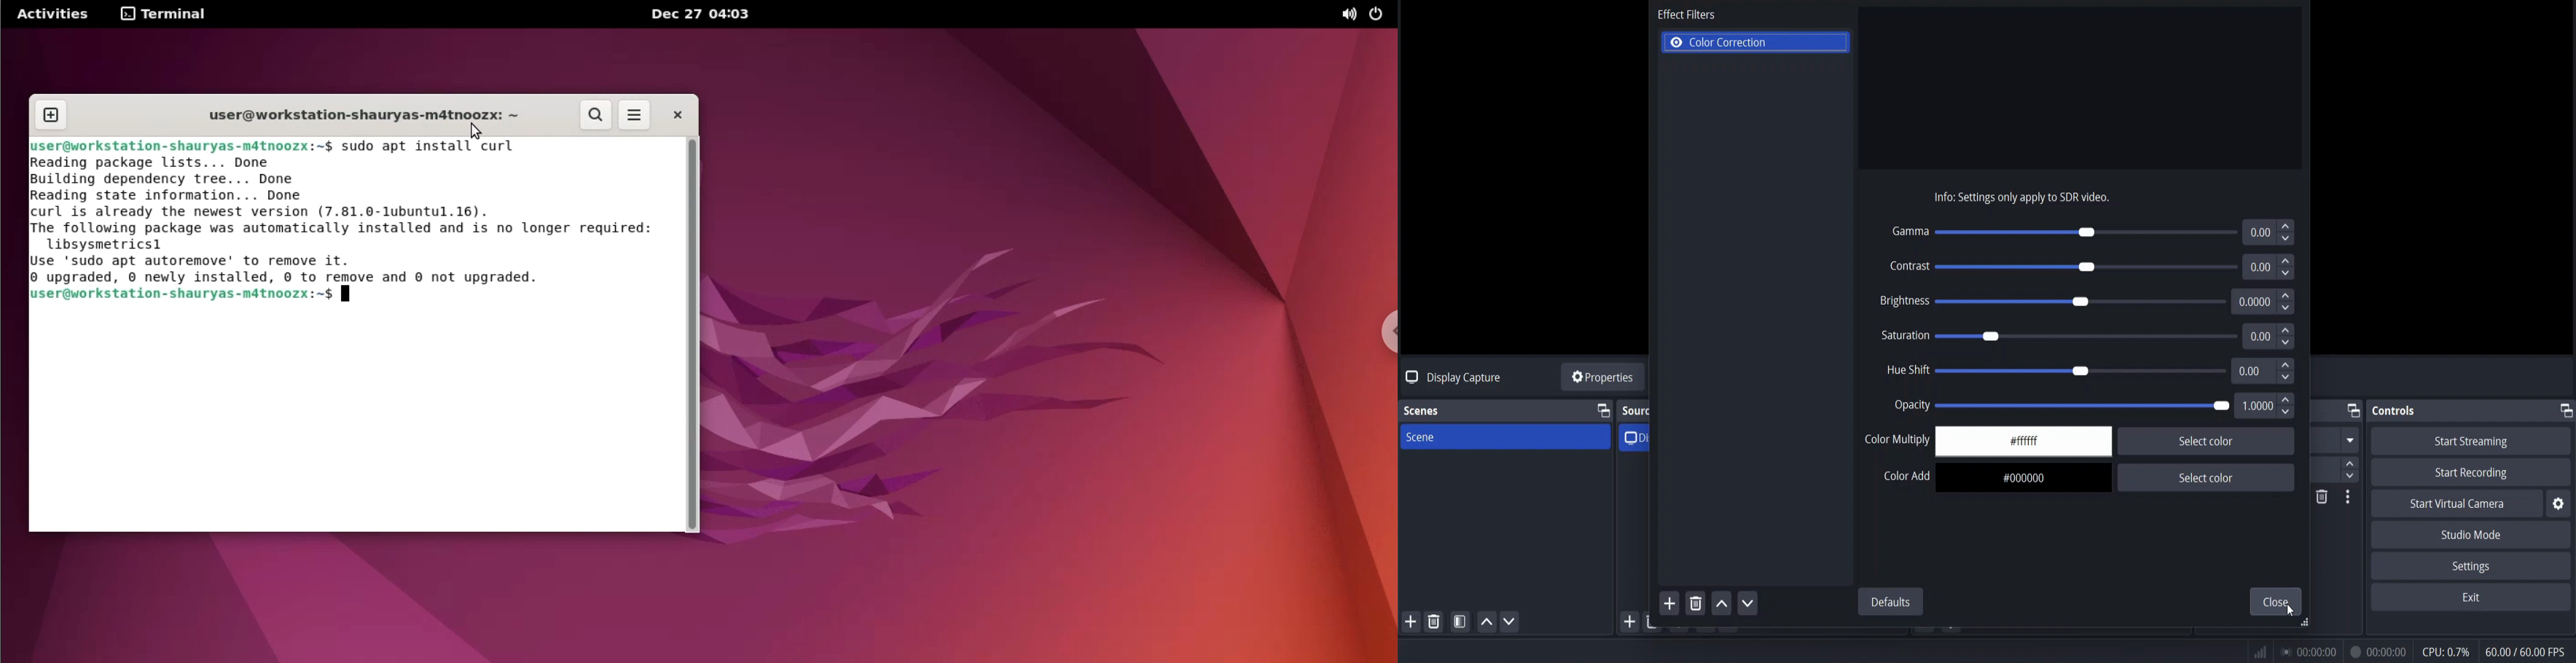 This screenshot has width=2576, height=672. I want to click on controls, so click(2397, 411).